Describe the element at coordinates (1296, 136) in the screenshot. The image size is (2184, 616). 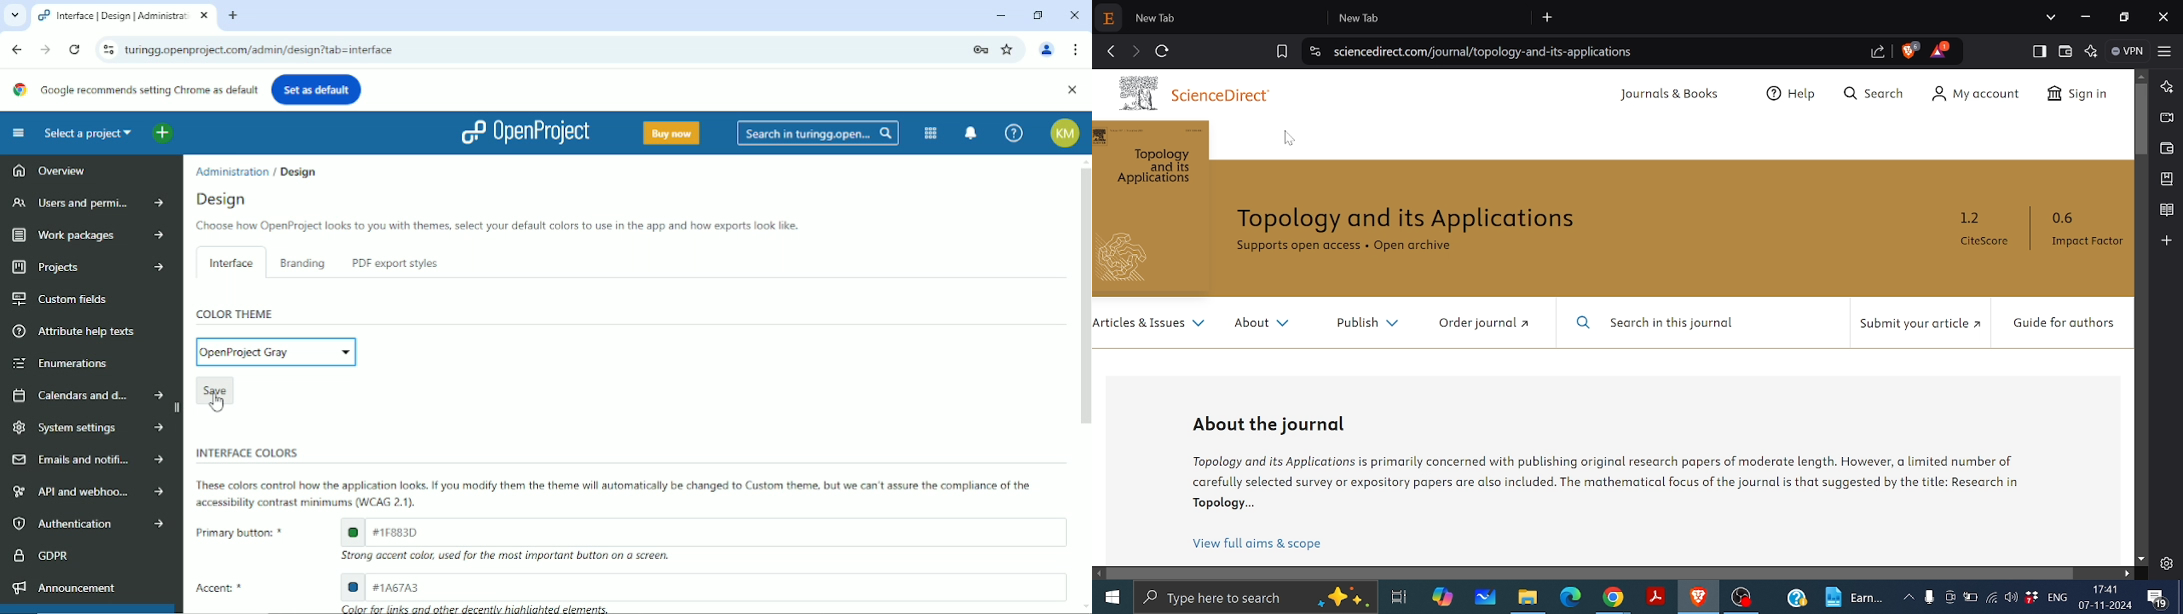
I see `cursor` at that location.